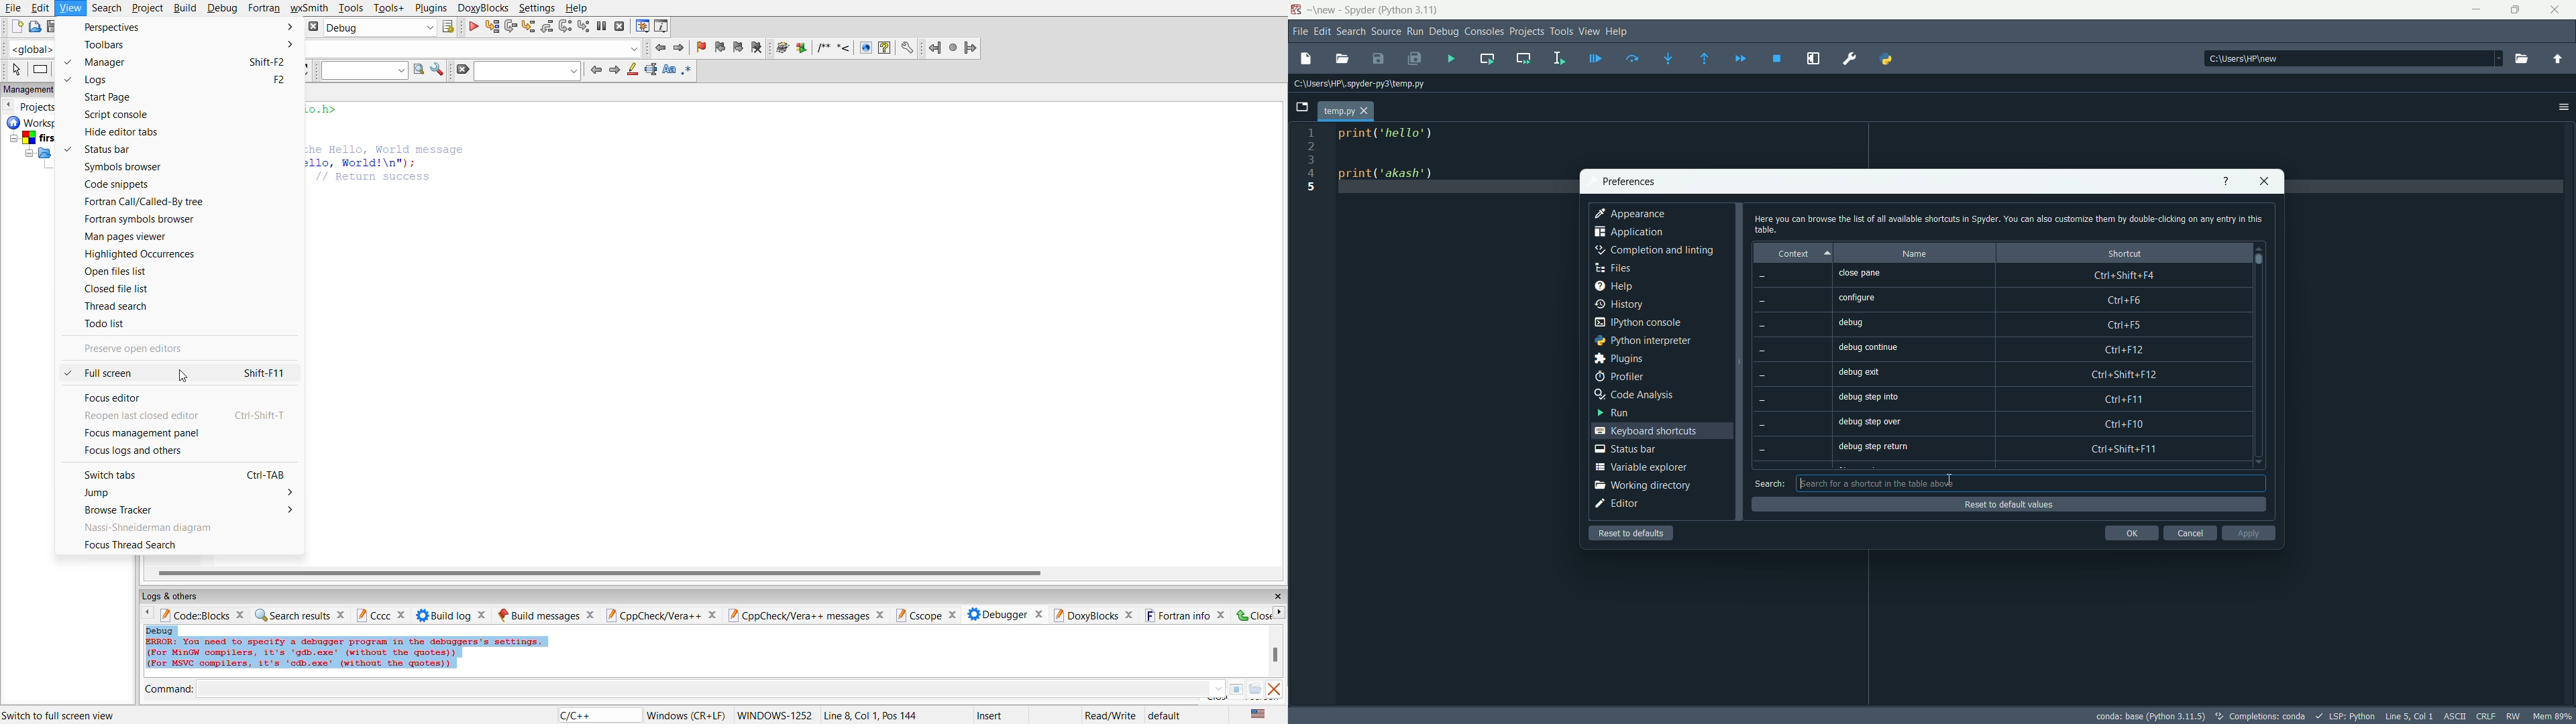 This screenshot has height=728, width=2576. What do you see at coordinates (2265, 182) in the screenshot?
I see `close icon` at bounding box center [2265, 182].